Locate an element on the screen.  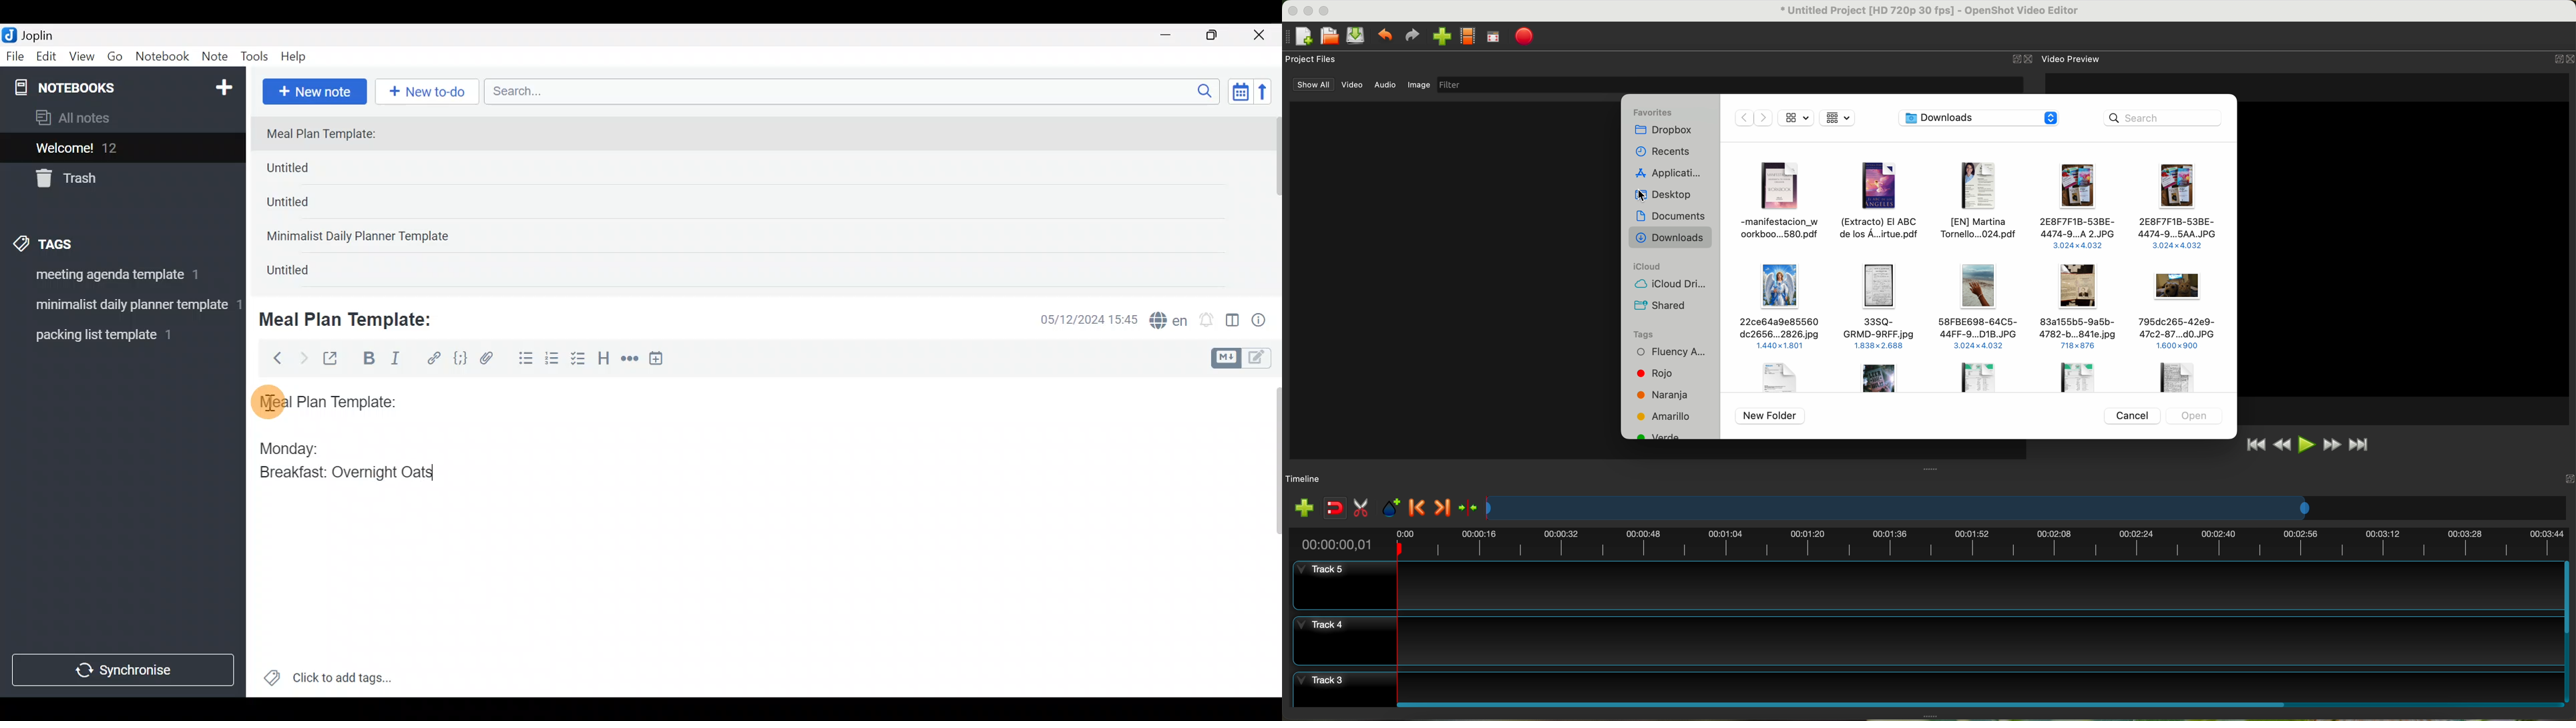
All notes is located at coordinates (120, 119).